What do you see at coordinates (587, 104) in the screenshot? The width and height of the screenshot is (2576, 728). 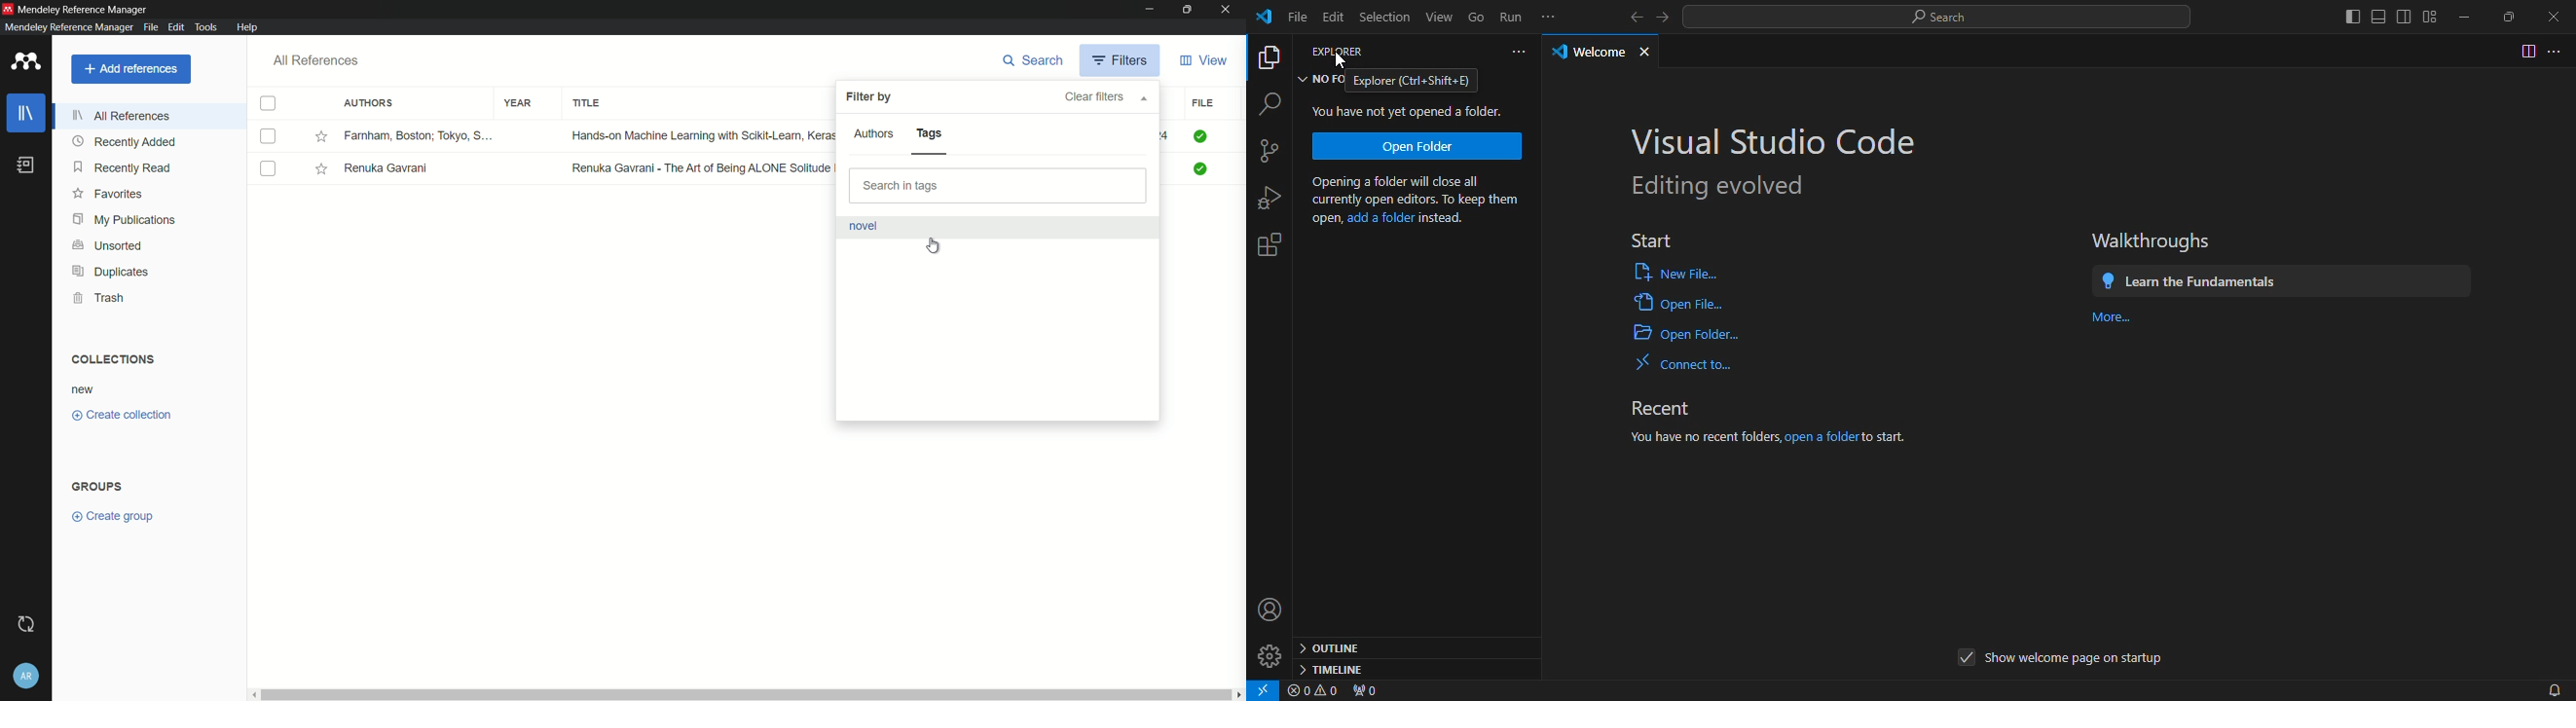 I see `title` at bounding box center [587, 104].